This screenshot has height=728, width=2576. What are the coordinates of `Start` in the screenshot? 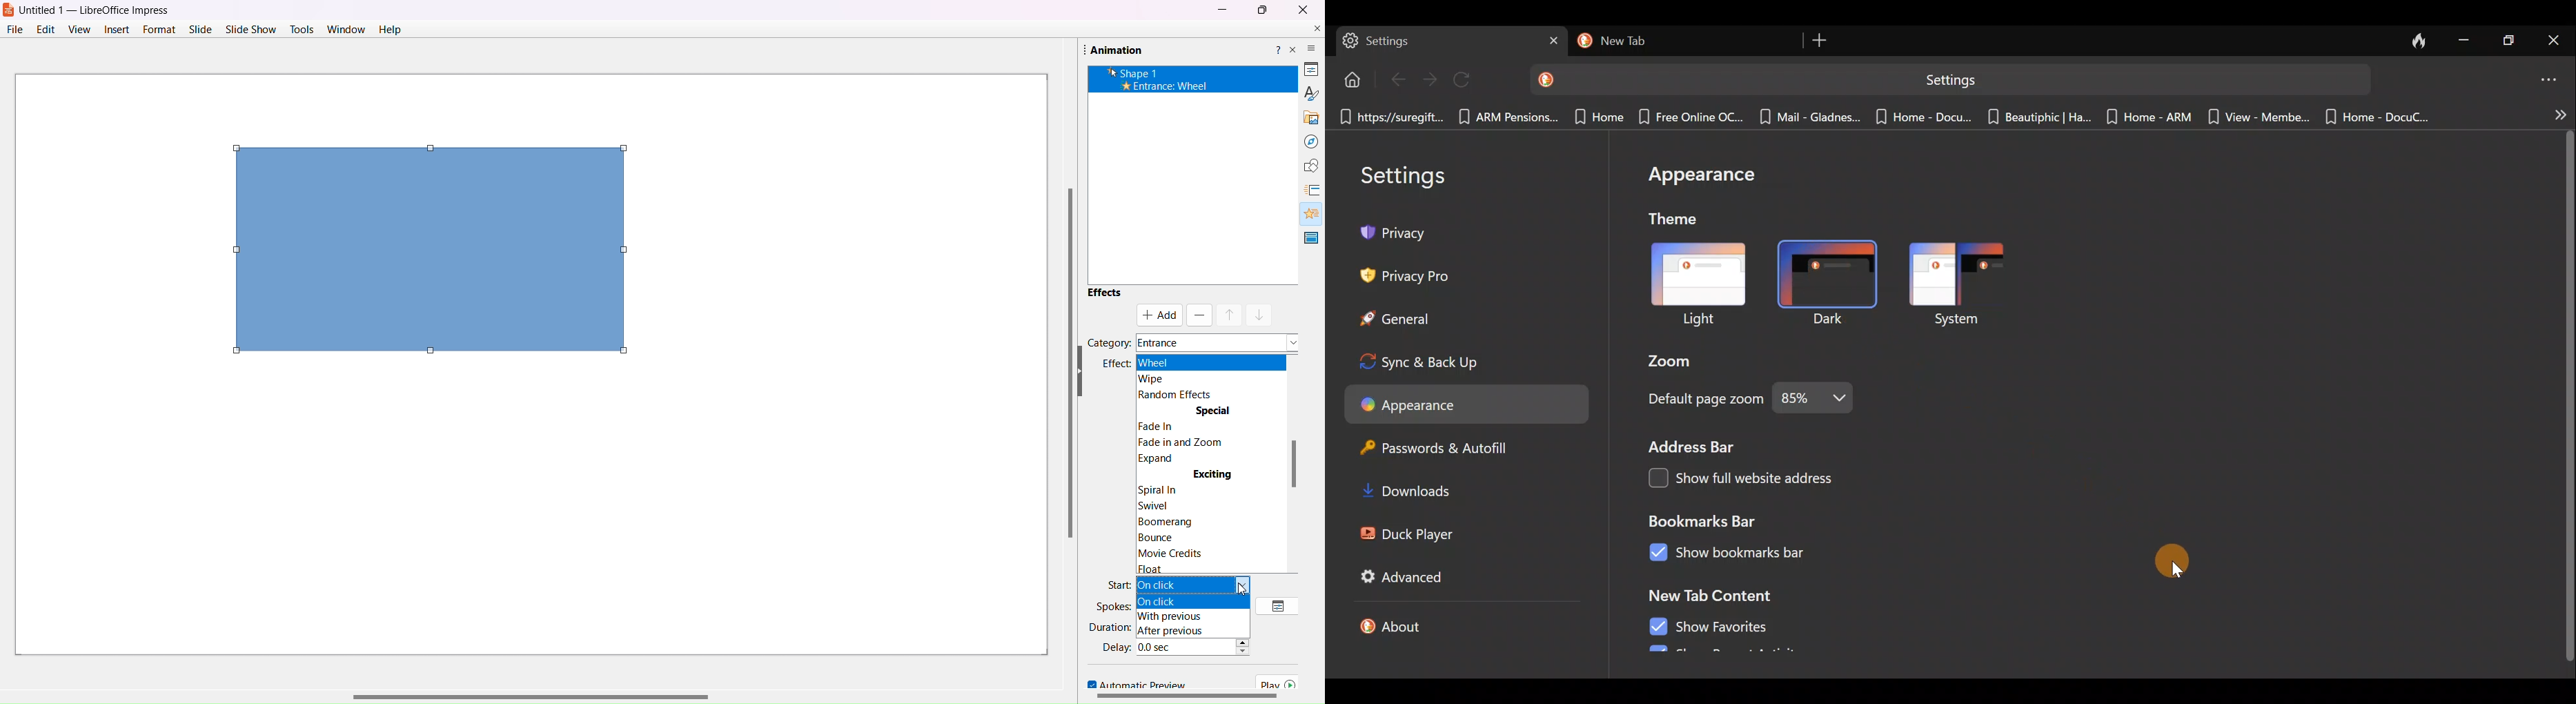 It's located at (1117, 584).